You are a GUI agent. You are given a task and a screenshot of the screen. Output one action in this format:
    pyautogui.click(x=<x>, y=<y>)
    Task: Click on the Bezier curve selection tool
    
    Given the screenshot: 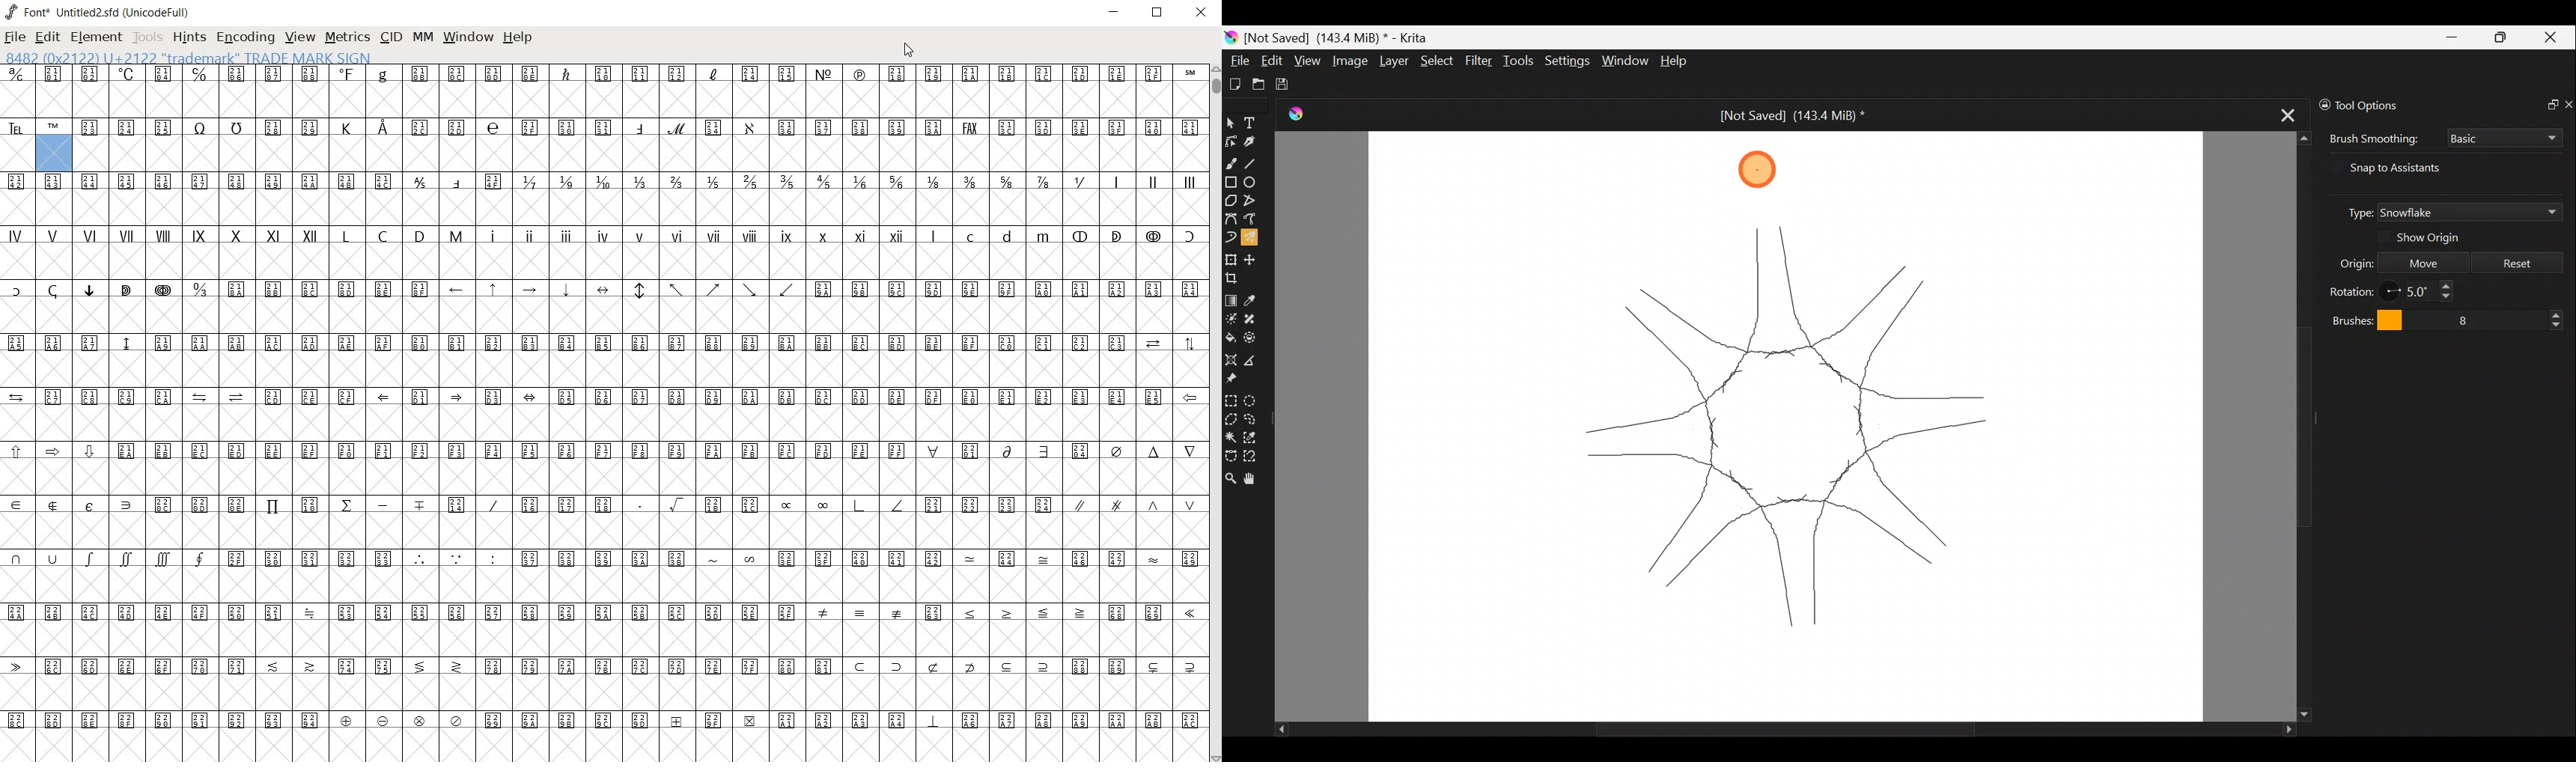 What is the action you would take?
    pyautogui.click(x=1230, y=456)
    